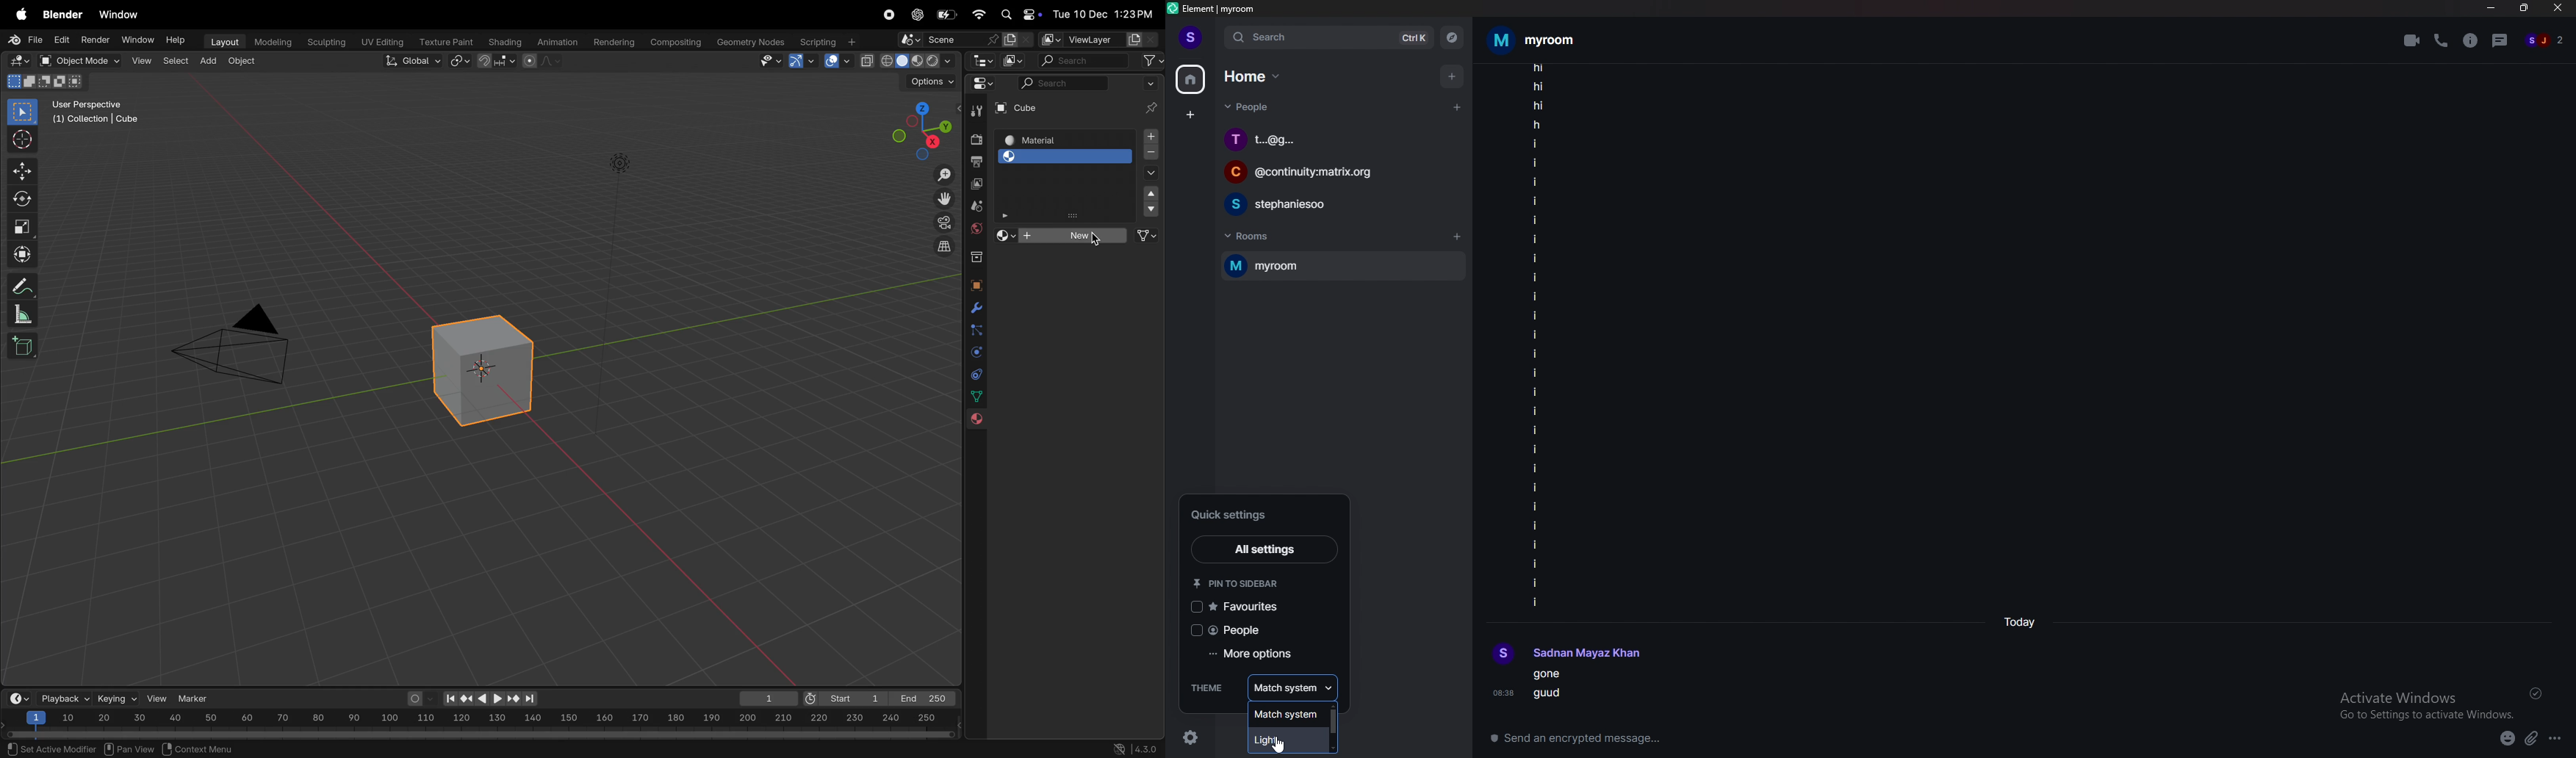 This screenshot has width=2576, height=784. What do you see at coordinates (1252, 76) in the screenshot?
I see `home` at bounding box center [1252, 76].